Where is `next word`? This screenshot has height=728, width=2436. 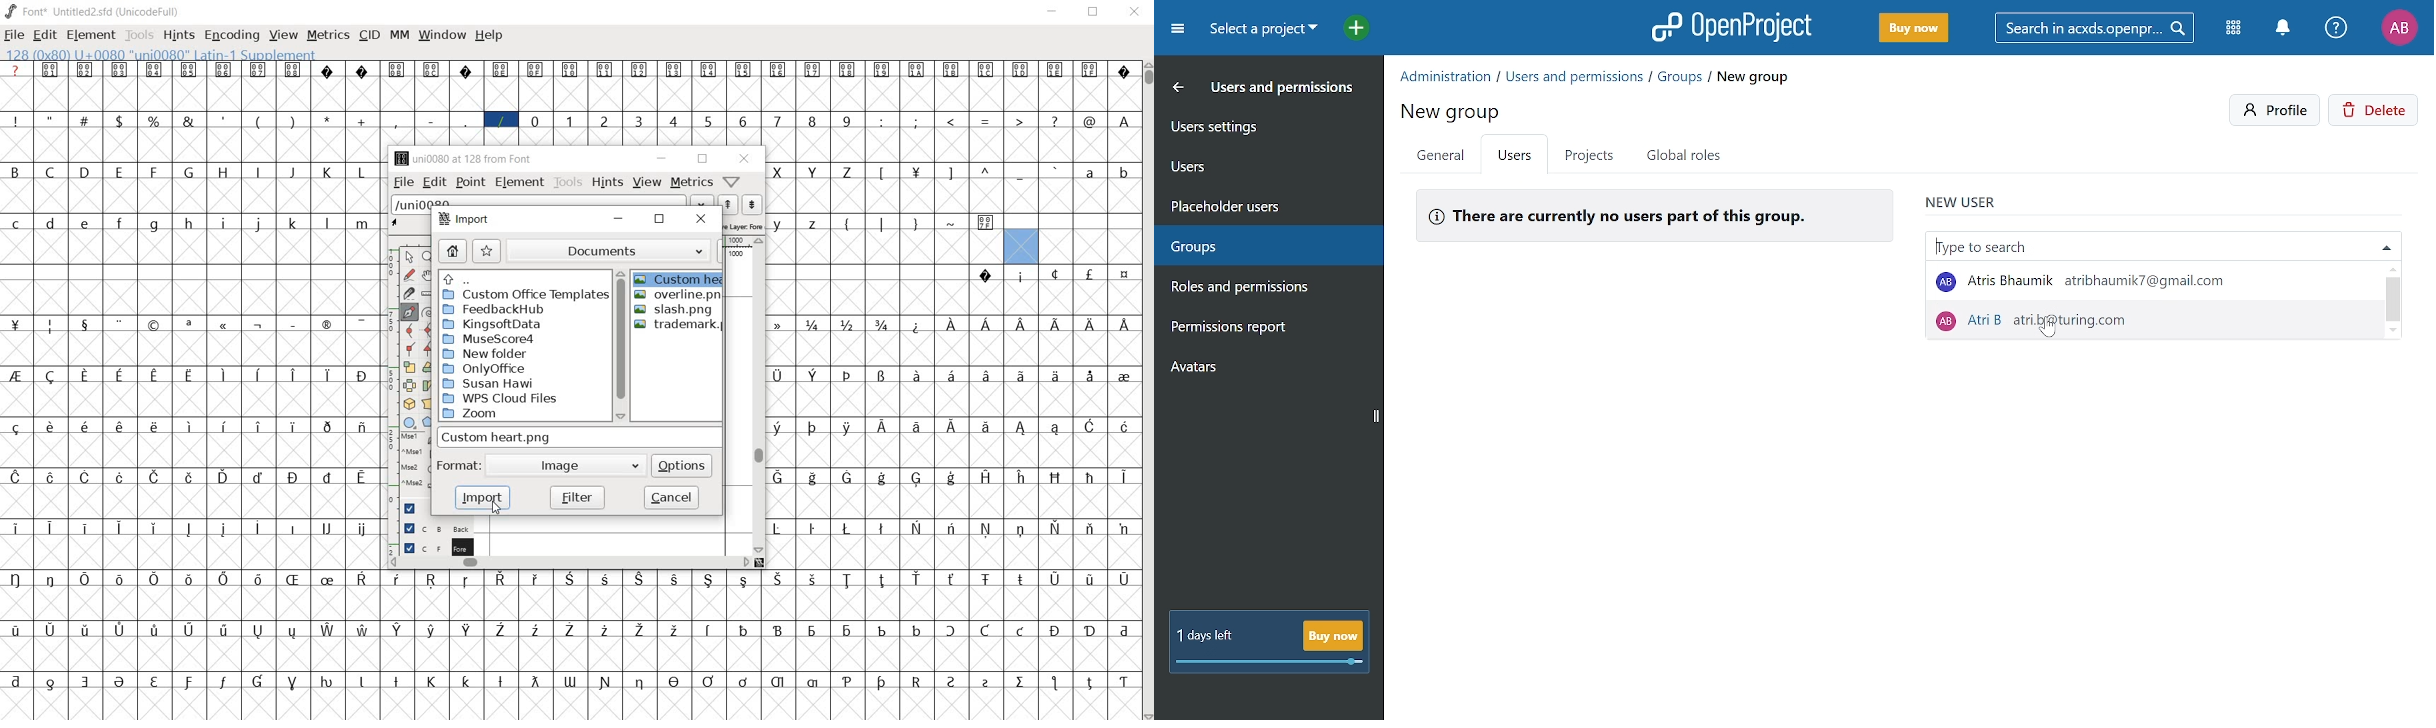
next word is located at coordinates (752, 205).